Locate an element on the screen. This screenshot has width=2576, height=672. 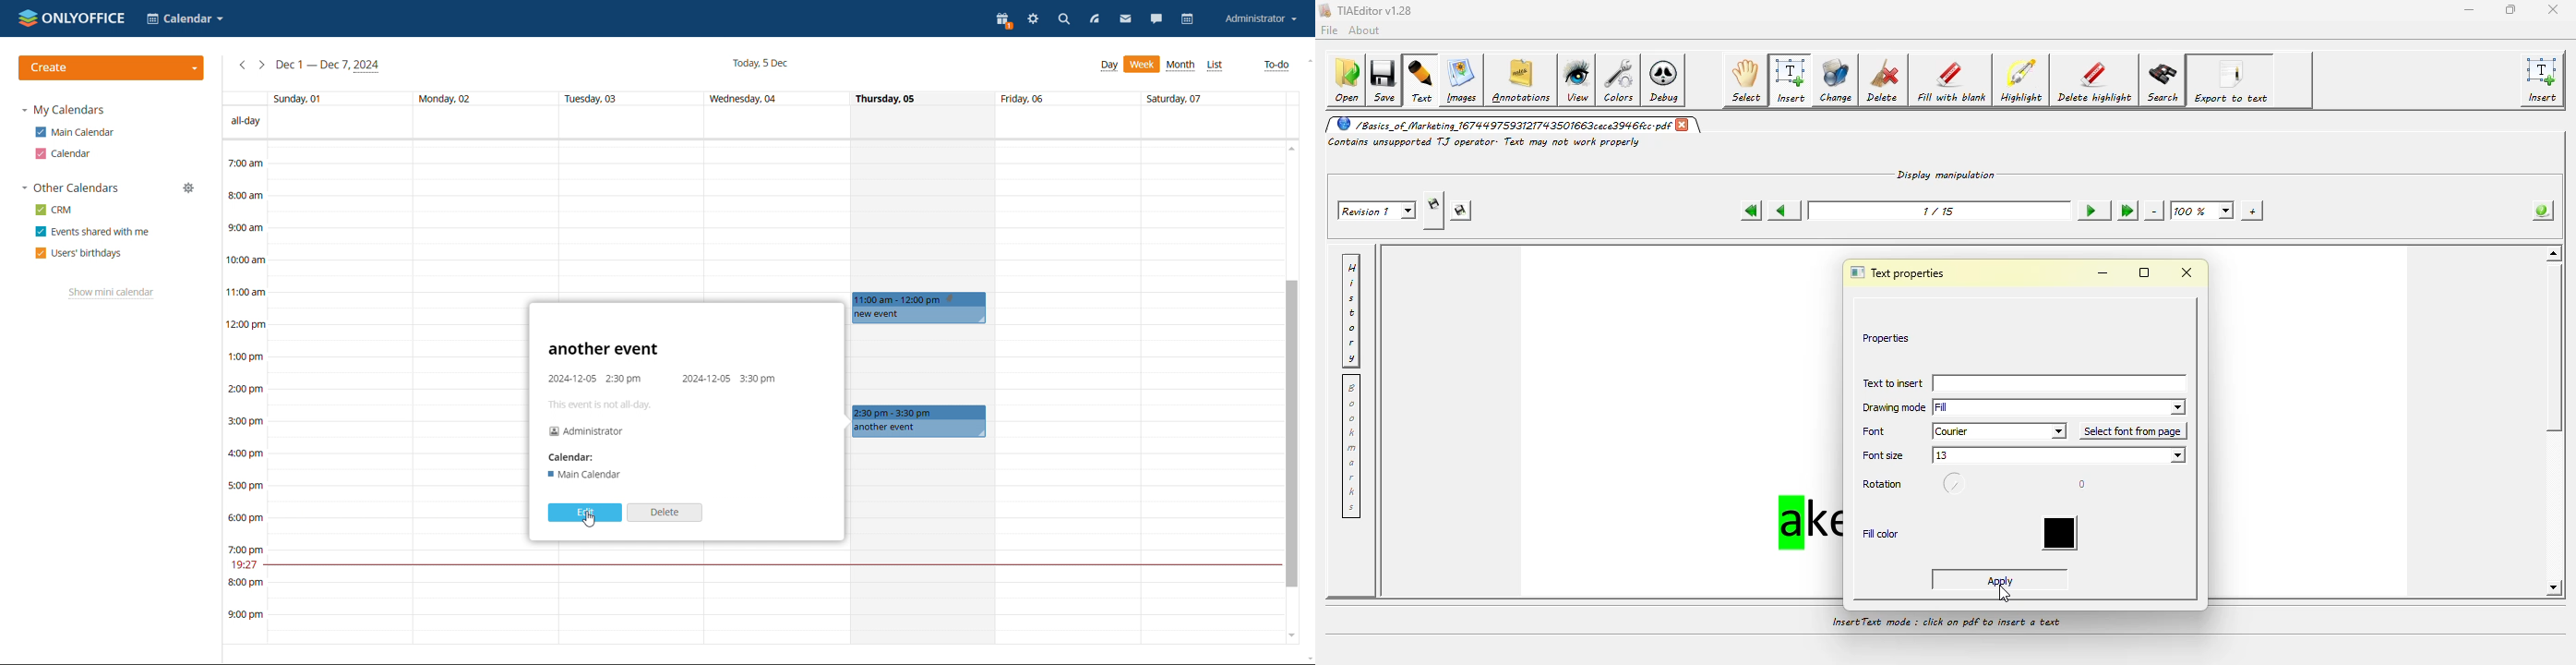
crm is located at coordinates (53, 210).